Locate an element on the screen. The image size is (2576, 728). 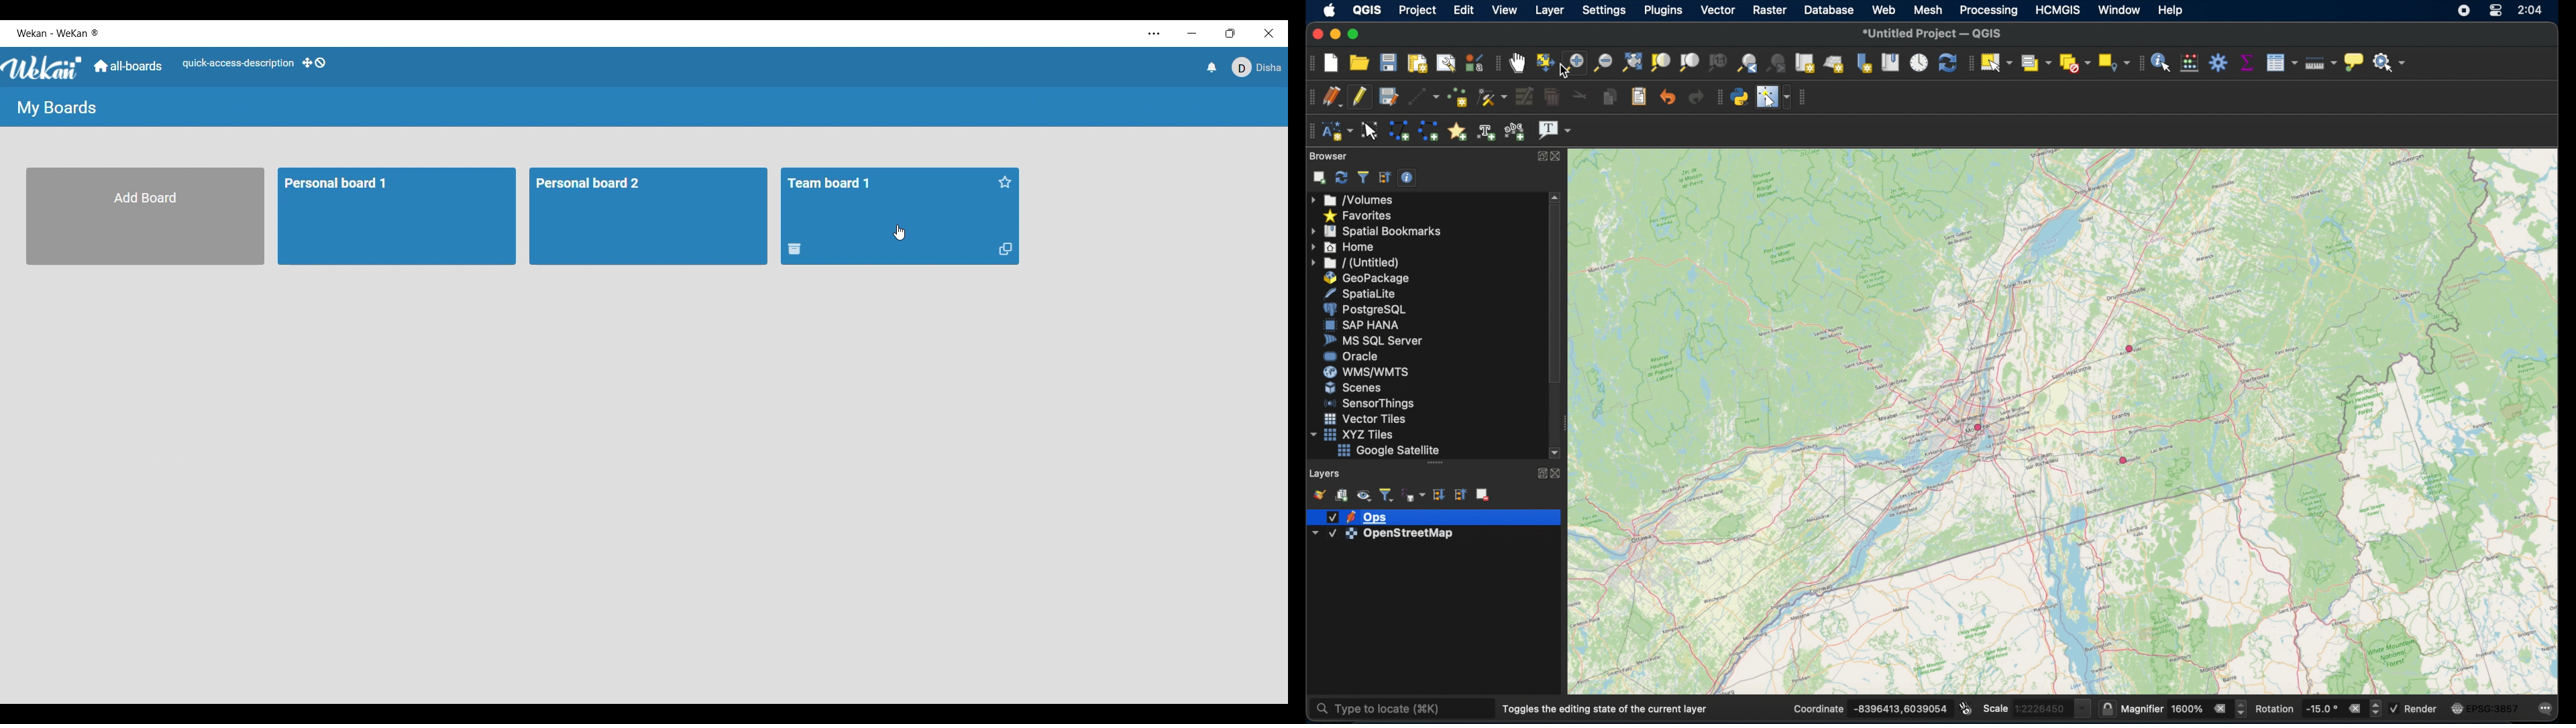
save layer edits is located at coordinates (1387, 97).